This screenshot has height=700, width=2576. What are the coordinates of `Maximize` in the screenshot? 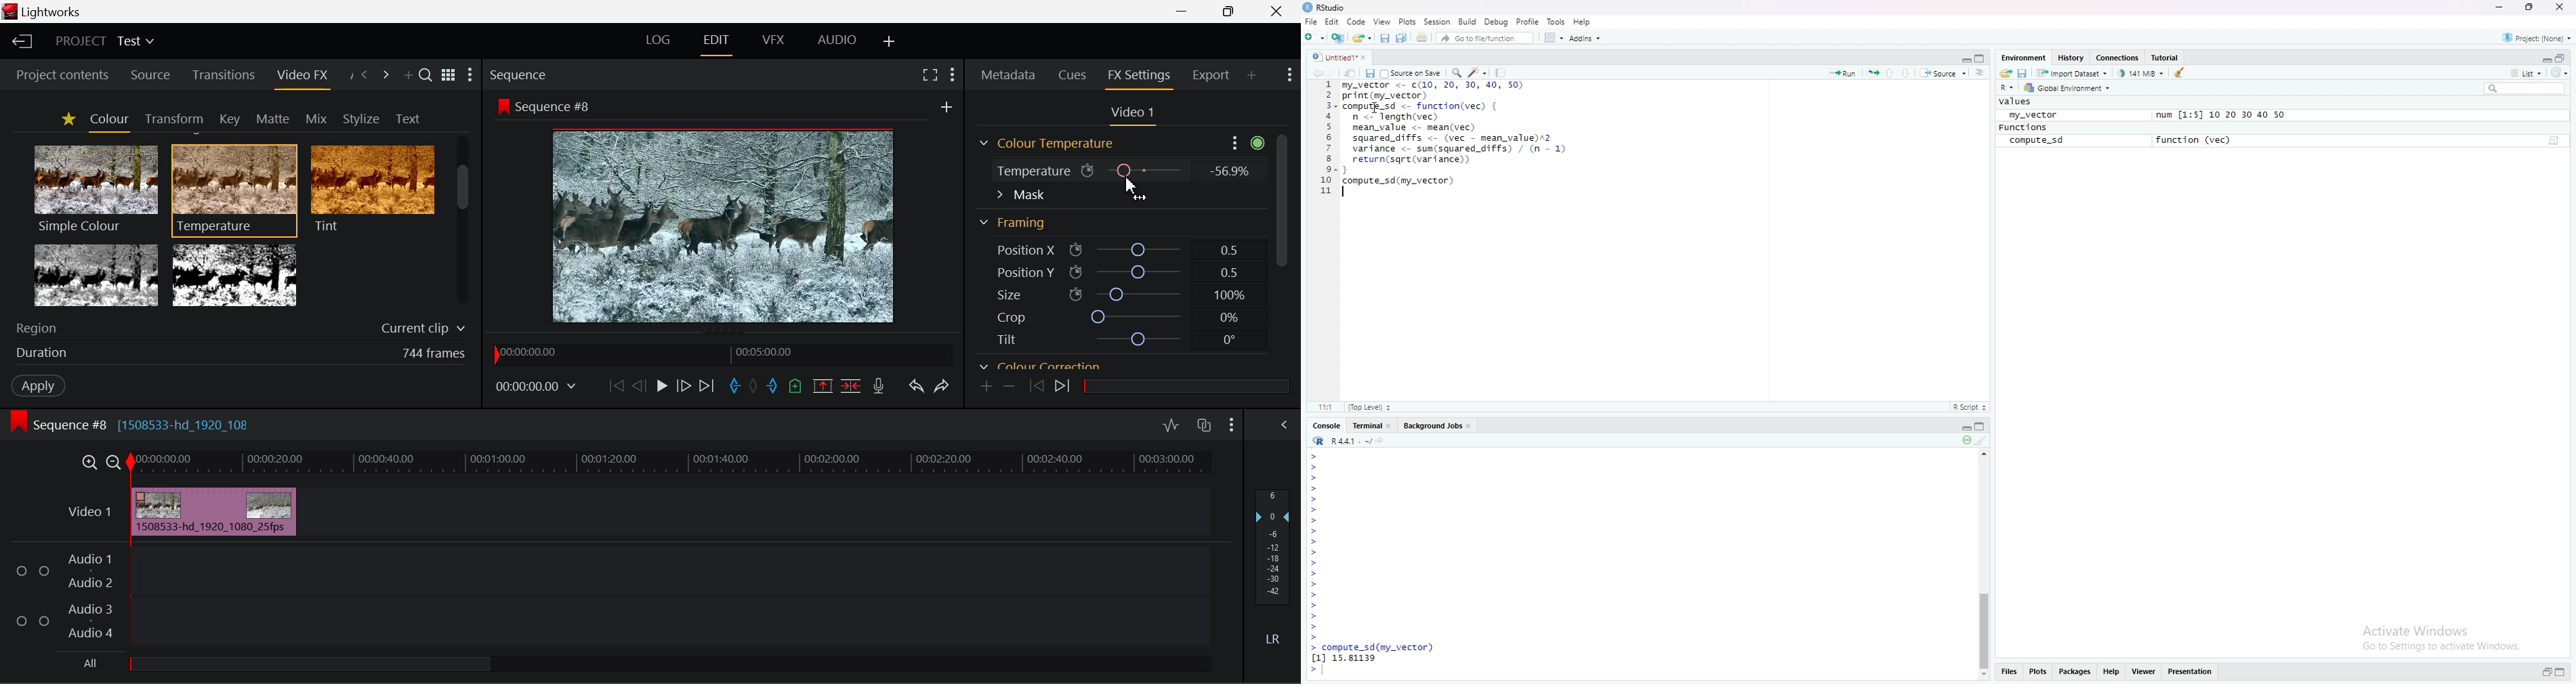 It's located at (2561, 671).